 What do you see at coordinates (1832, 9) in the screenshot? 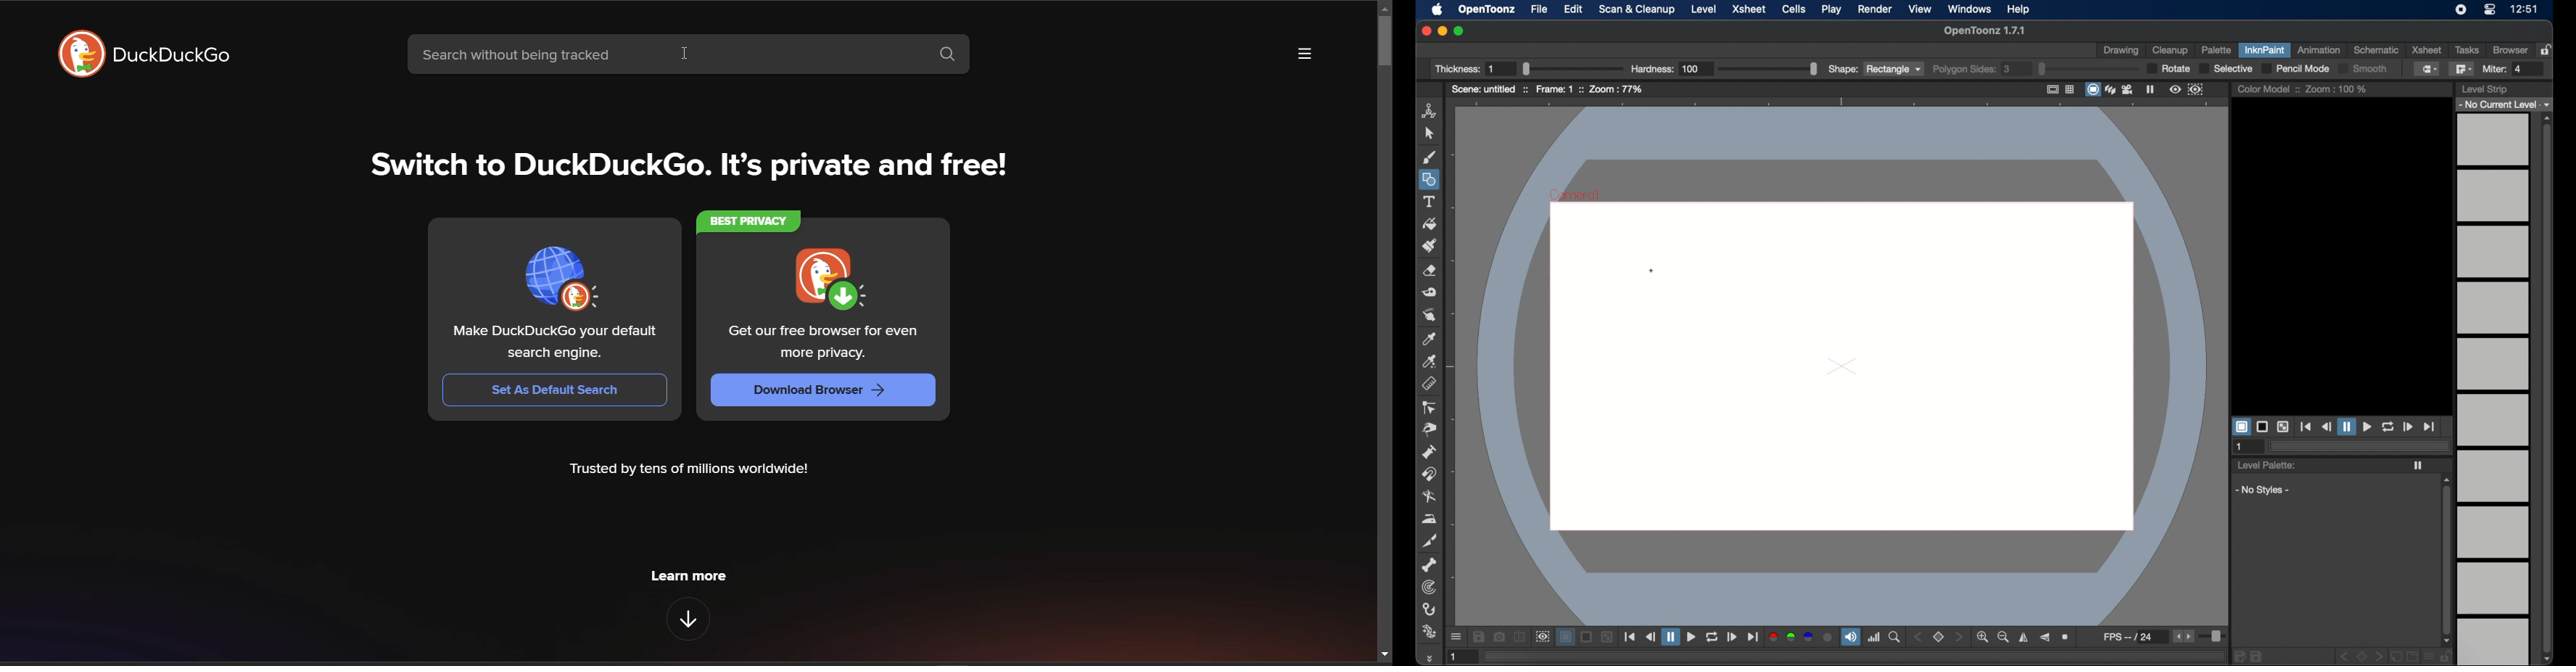
I see `play` at bounding box center [1832, 9].